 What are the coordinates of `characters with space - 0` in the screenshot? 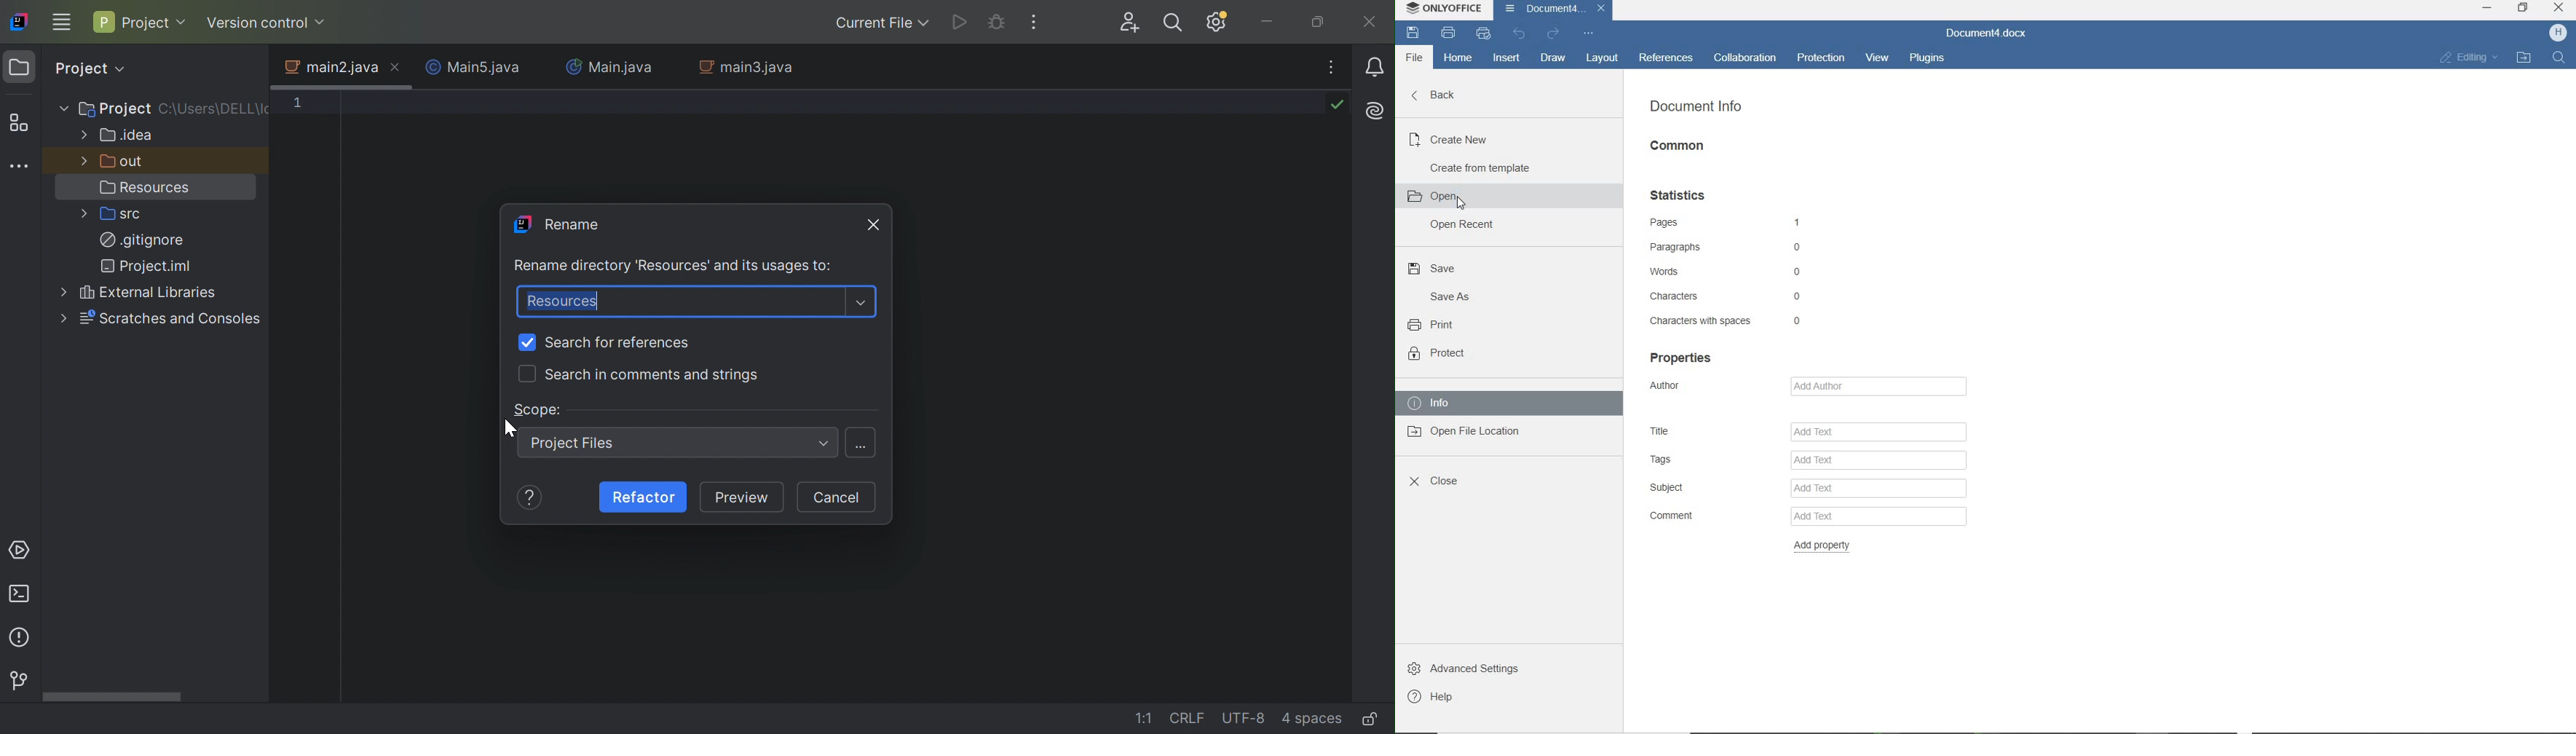 It's located at (1727, 322).